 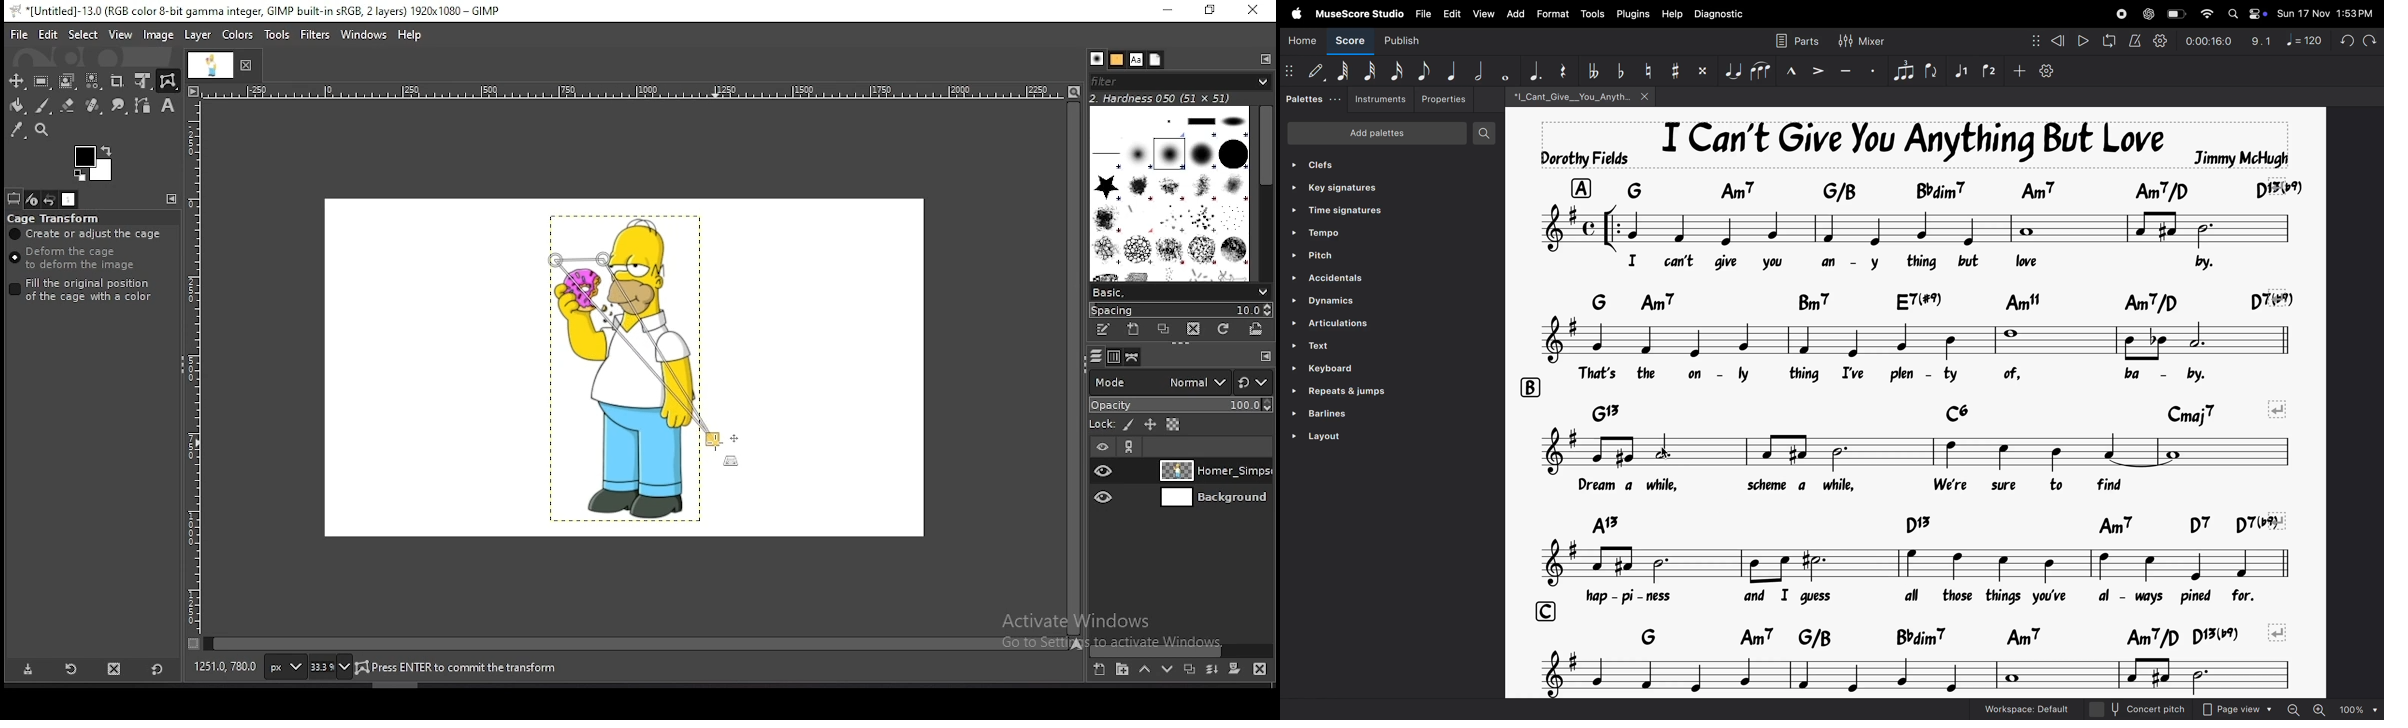 What do you see at coordinates (1127, 426) in the screenshot?
I see `lock pixels` at bounding box center [1127, 426].